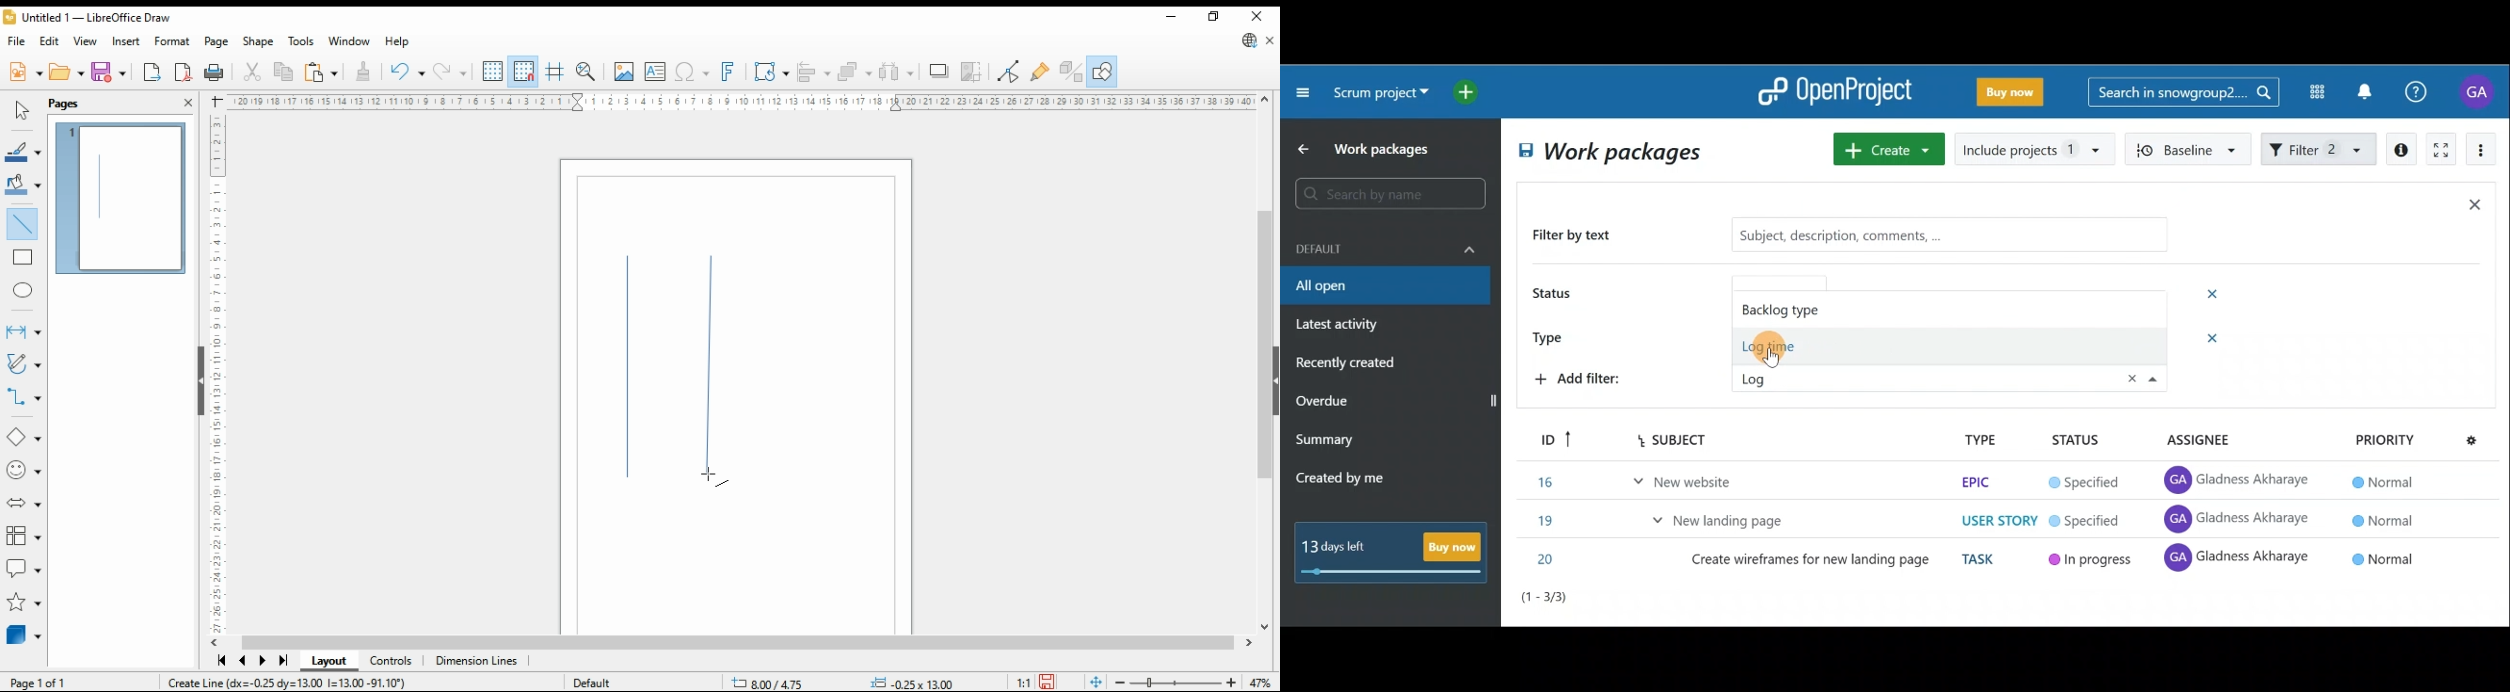 Image resolution: width=2520 pixels, height=700 pixels. What do you see at coordinates (22, 365) in the screenshot?
I see `curves and polygons` at bounding box center [22, 365].